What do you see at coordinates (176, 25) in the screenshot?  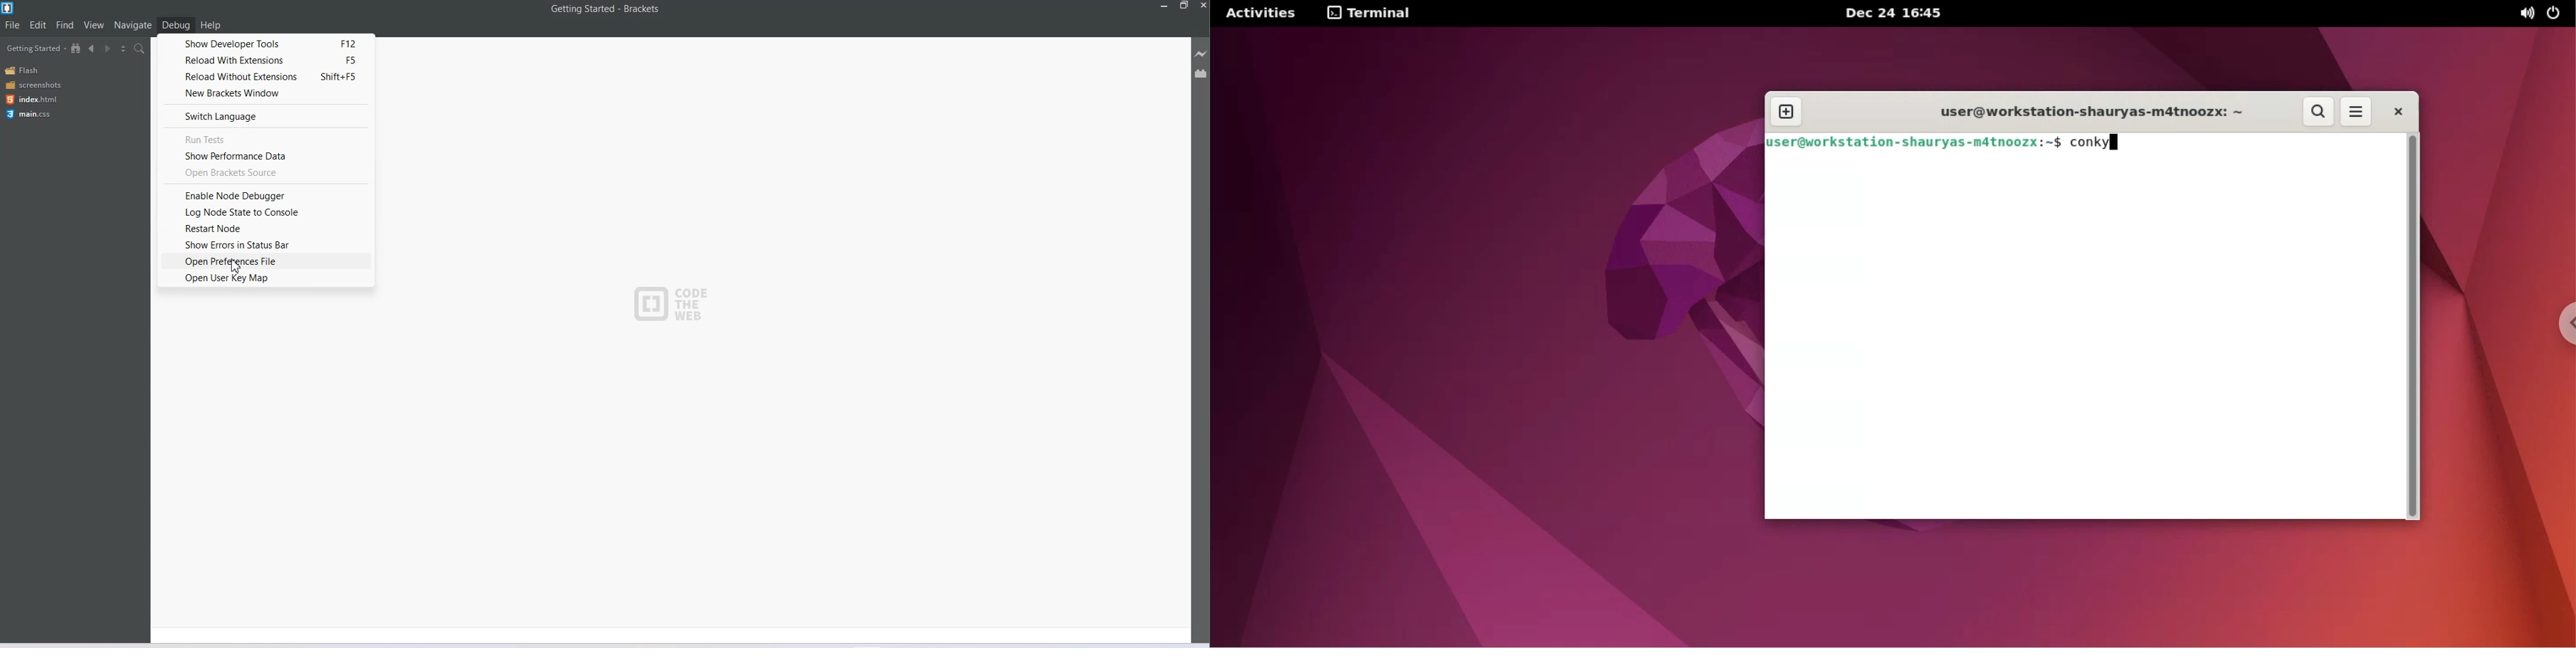 I see `Debug` at bounding box center [176, 25].